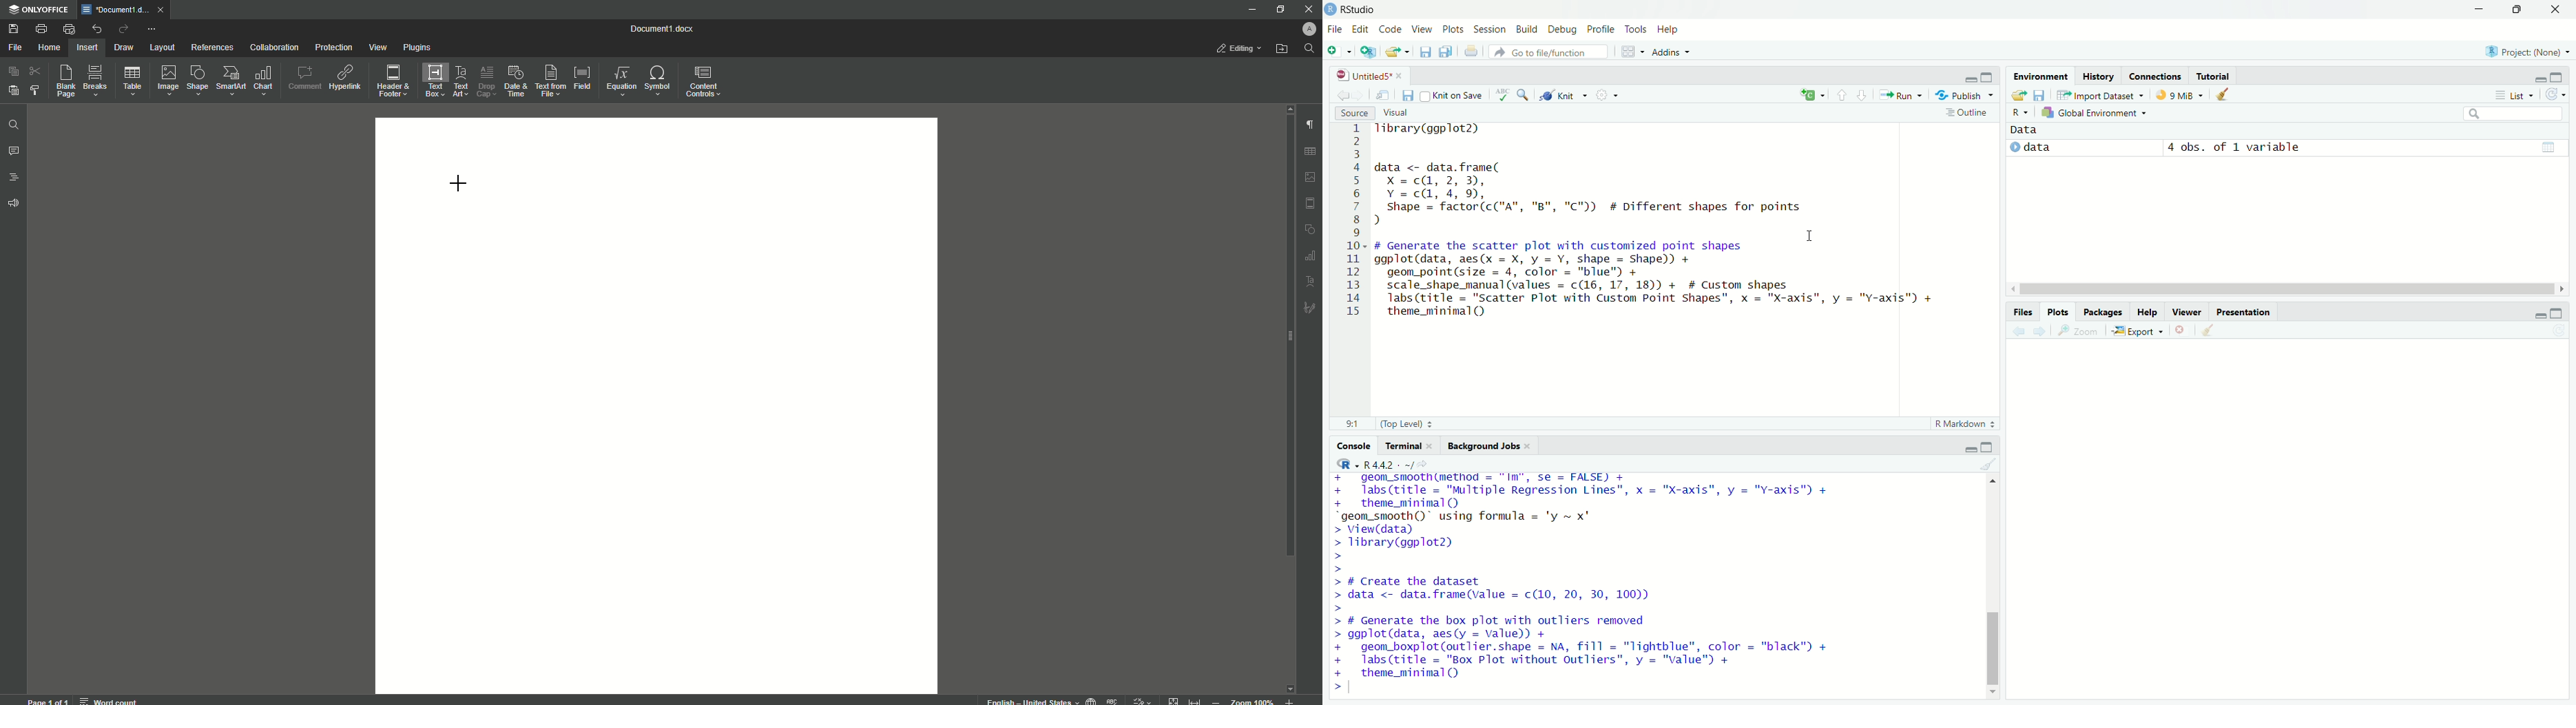 Image resolution: width=2576 pixels, height=728 pixels. What do you see at coordinates (167, 80) in the screenshot?
I see `Image` at bounding box center [167, 80].